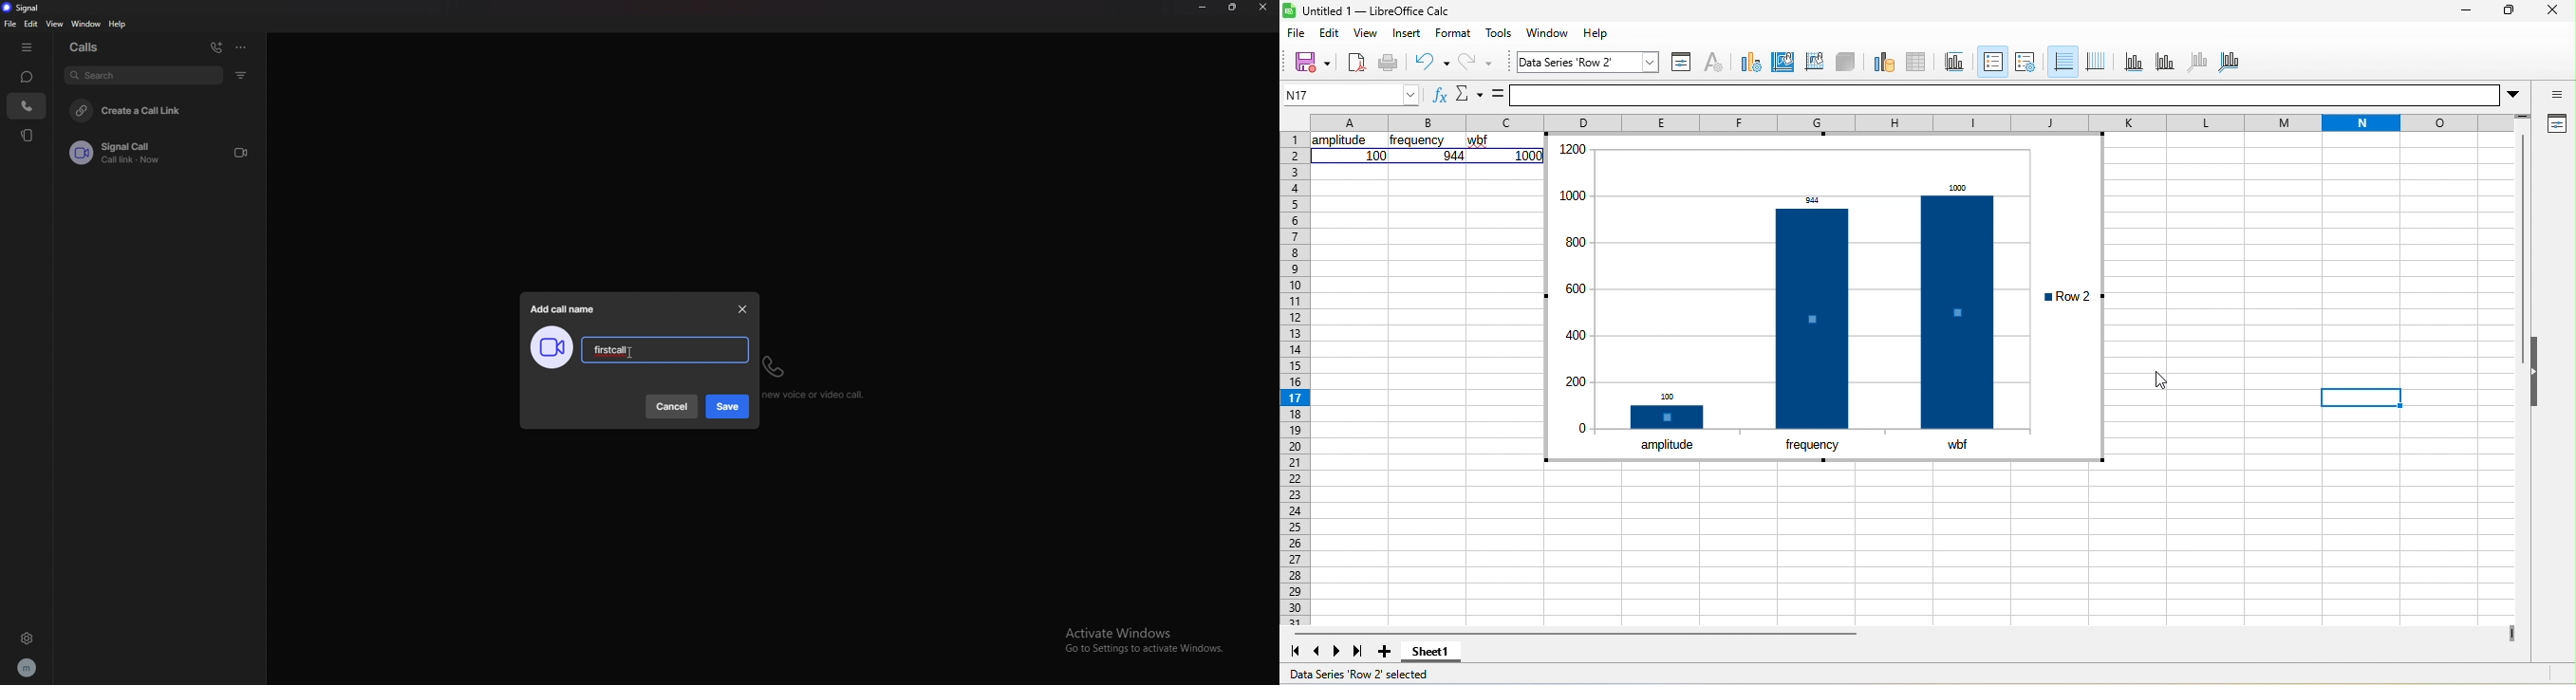 This screenshot has width=2576, height=700. Describe the element at coordinates (165, 153) in the screenshot. I see `call link` at that location.